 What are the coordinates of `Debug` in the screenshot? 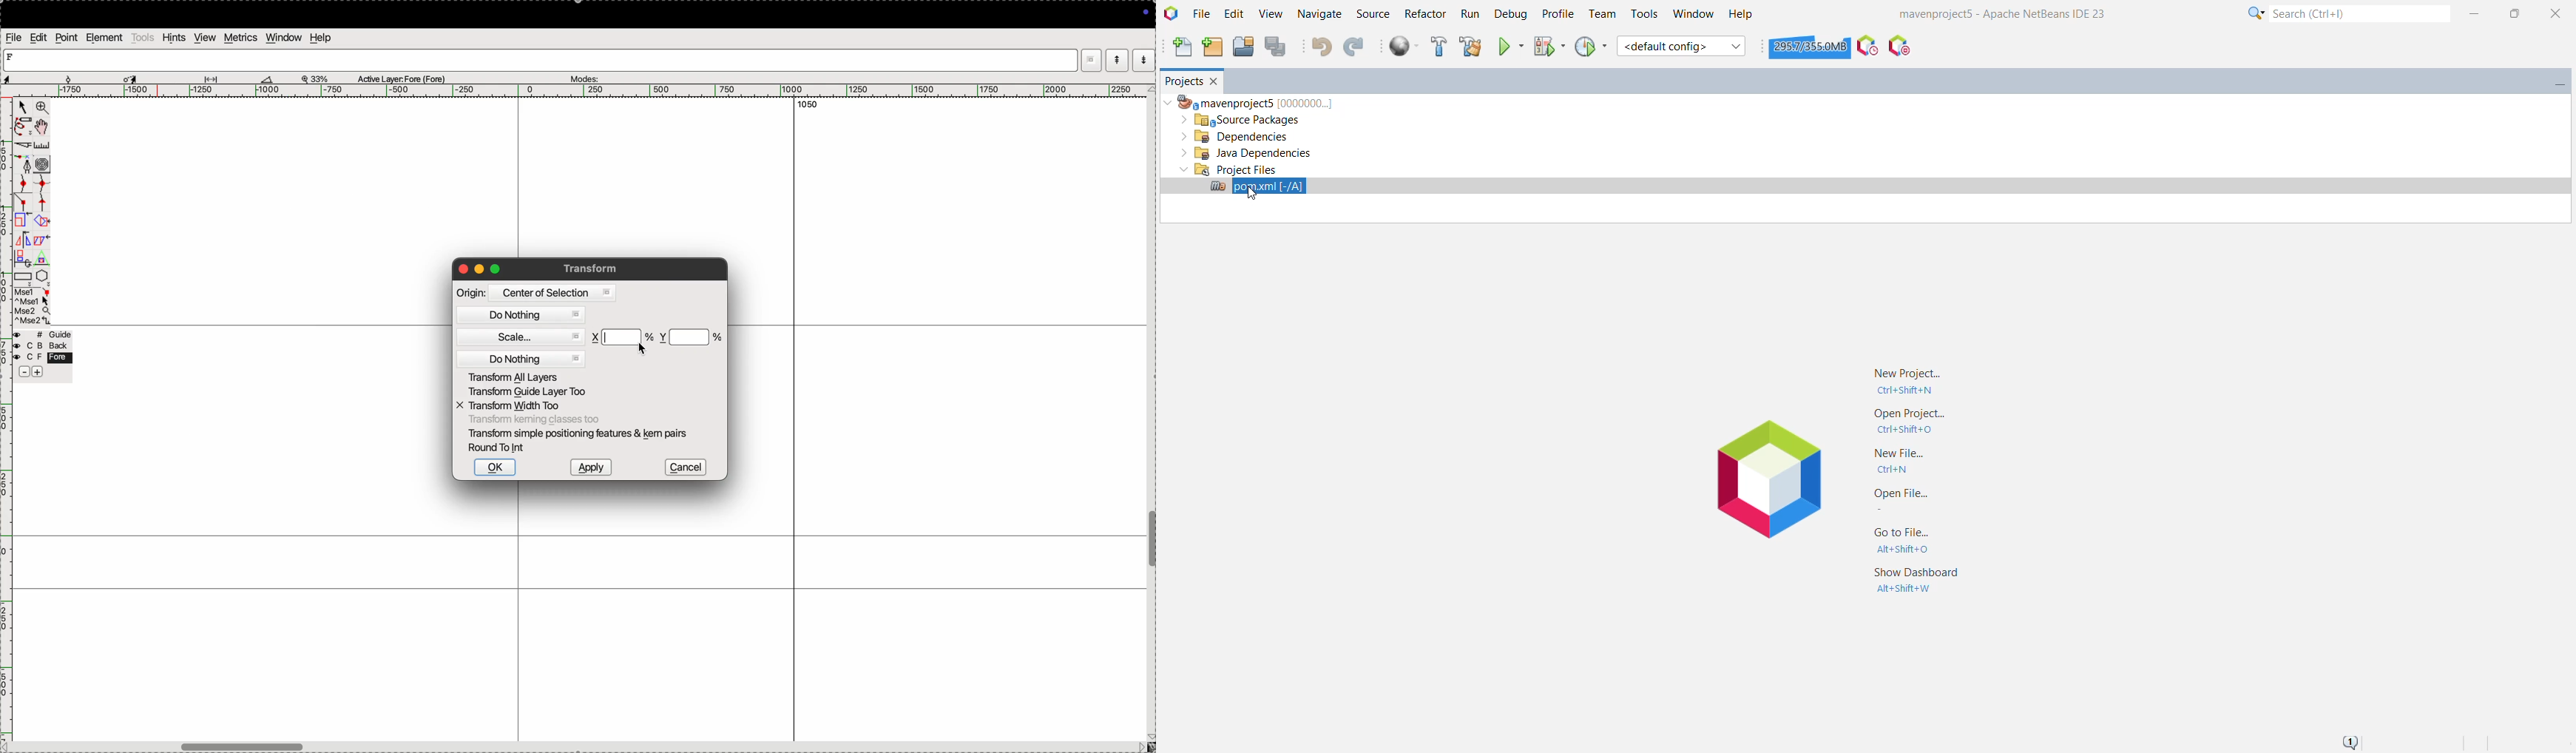 It's located at (1509, 15).